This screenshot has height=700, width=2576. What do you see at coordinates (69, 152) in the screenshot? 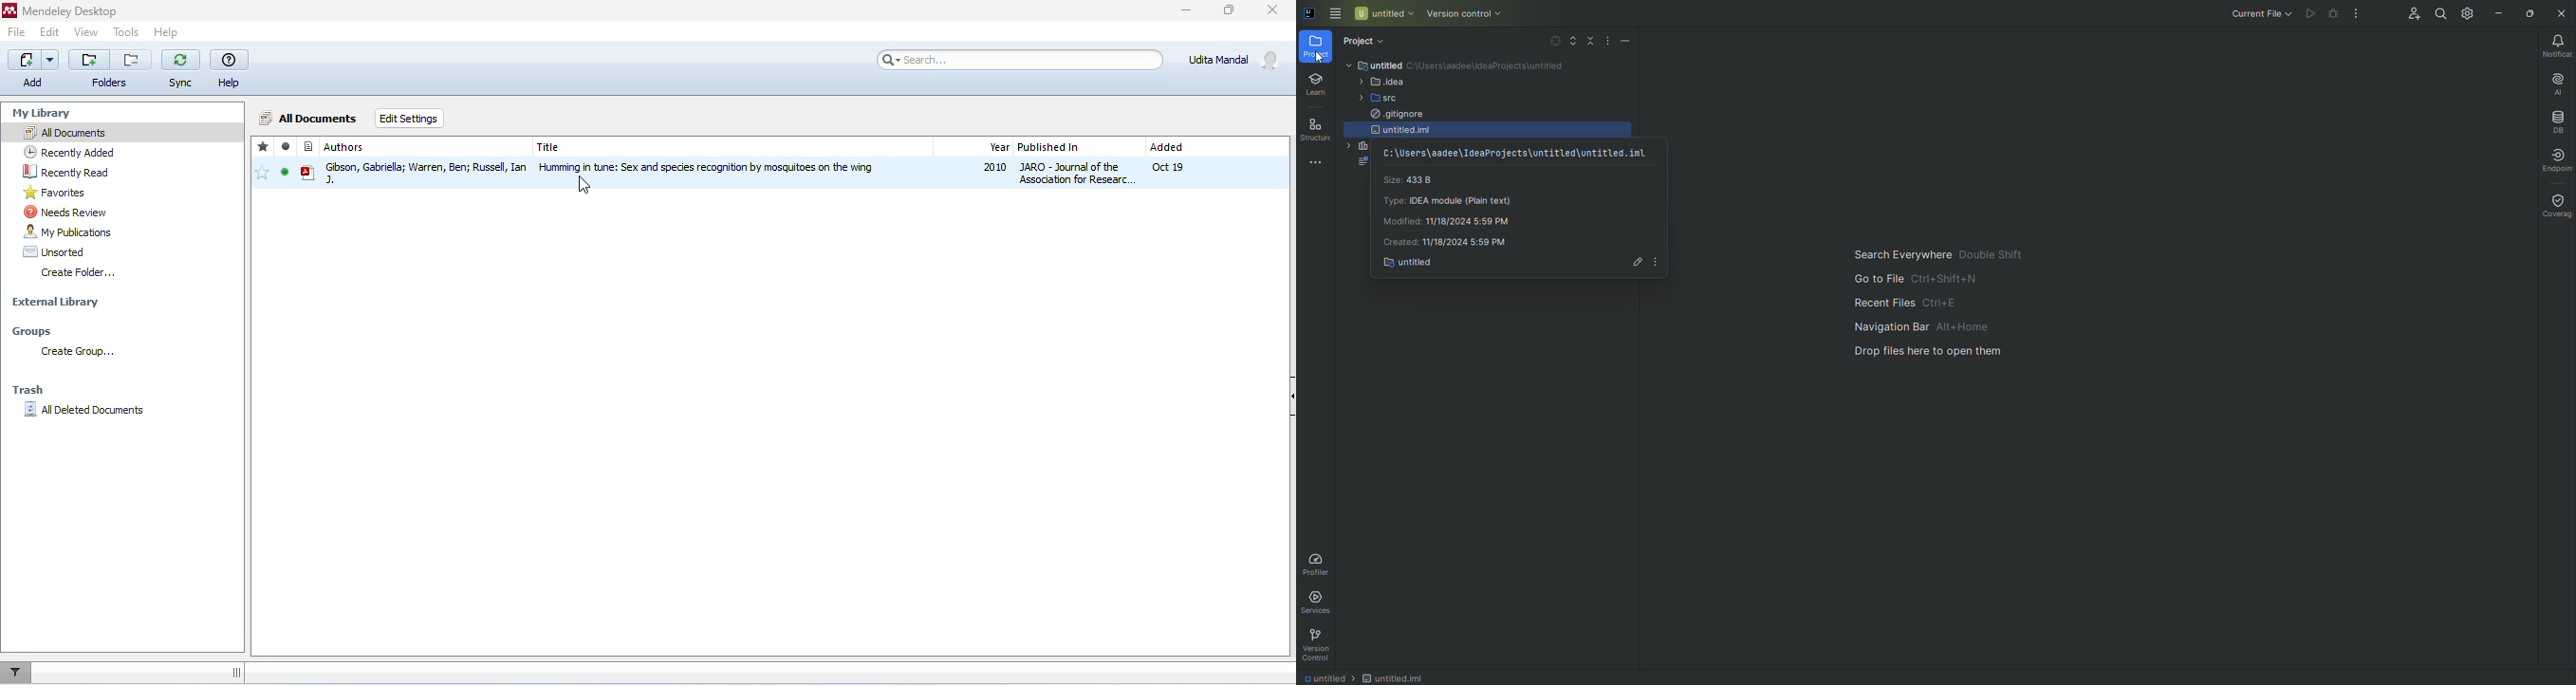
I see `recently added` at bounding box center [69, 152].